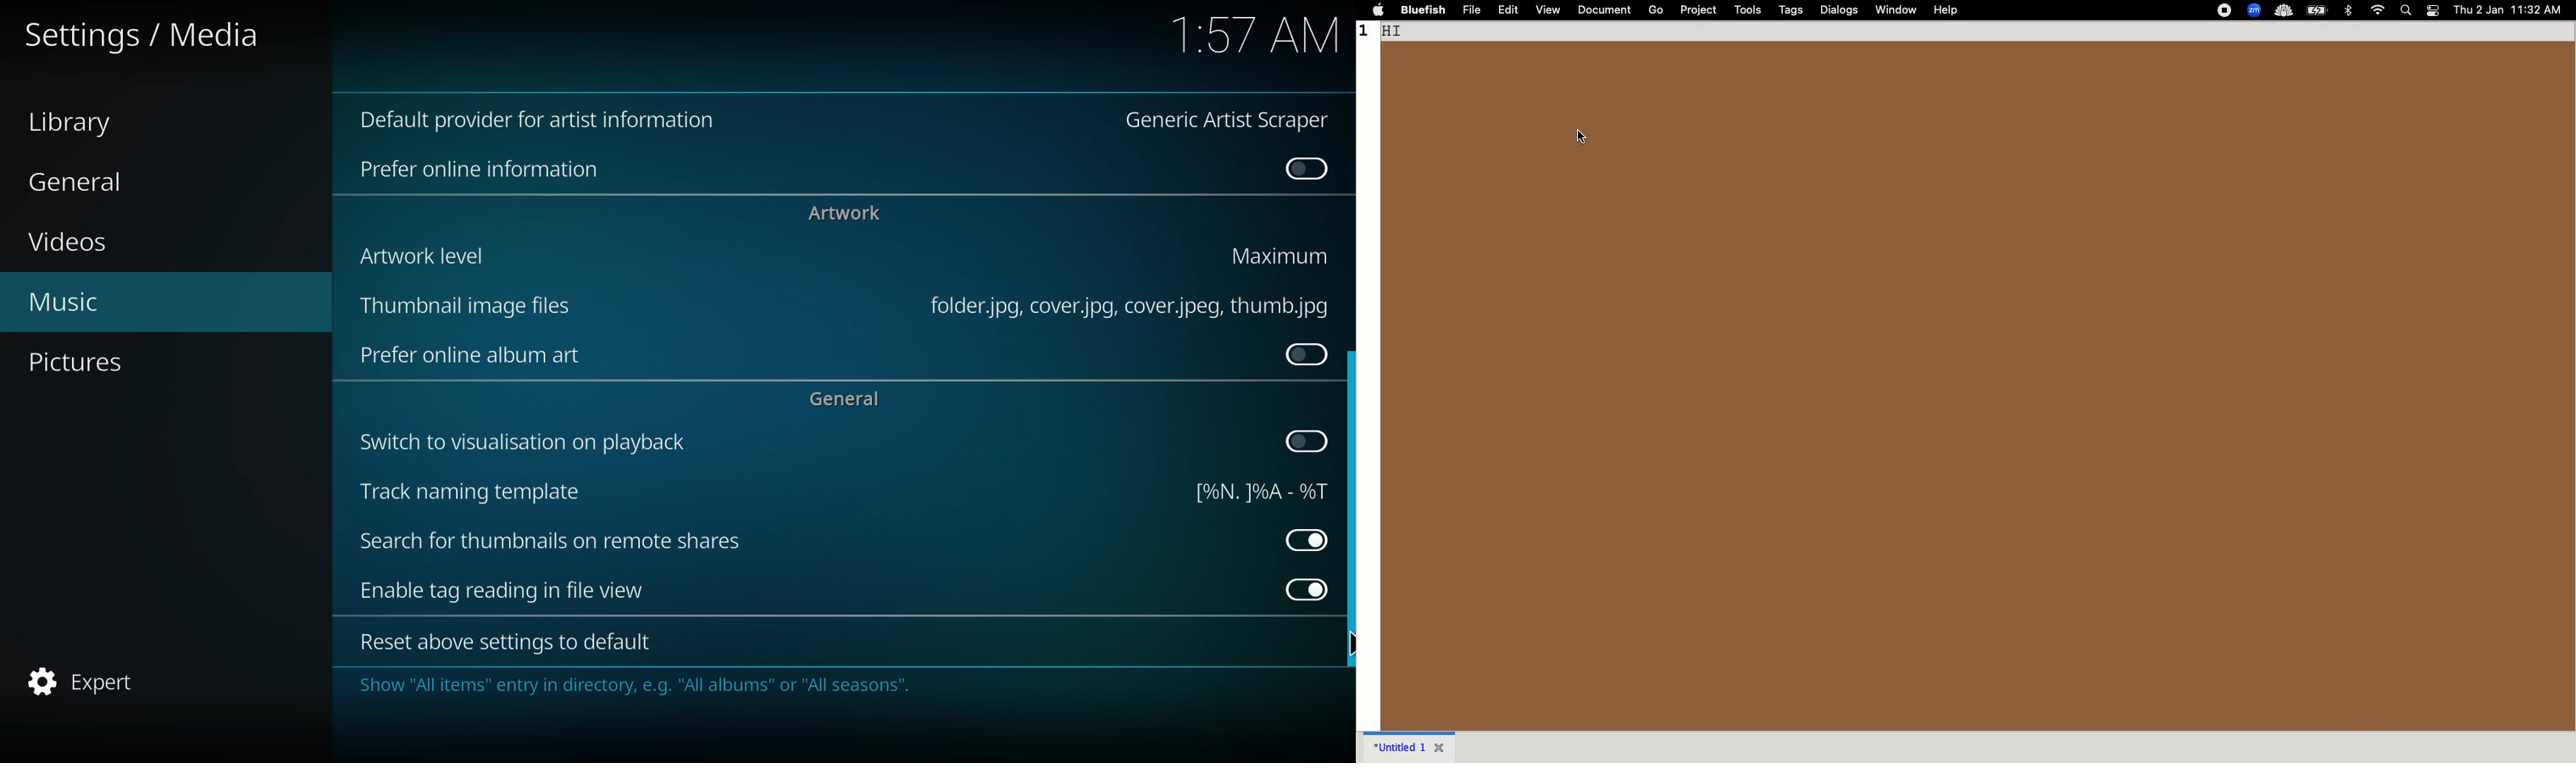 This screenshot has width=2576, height=784. Describe the element at coordinates (1976, 387) in the screenshot. I see `editor space` at that location.